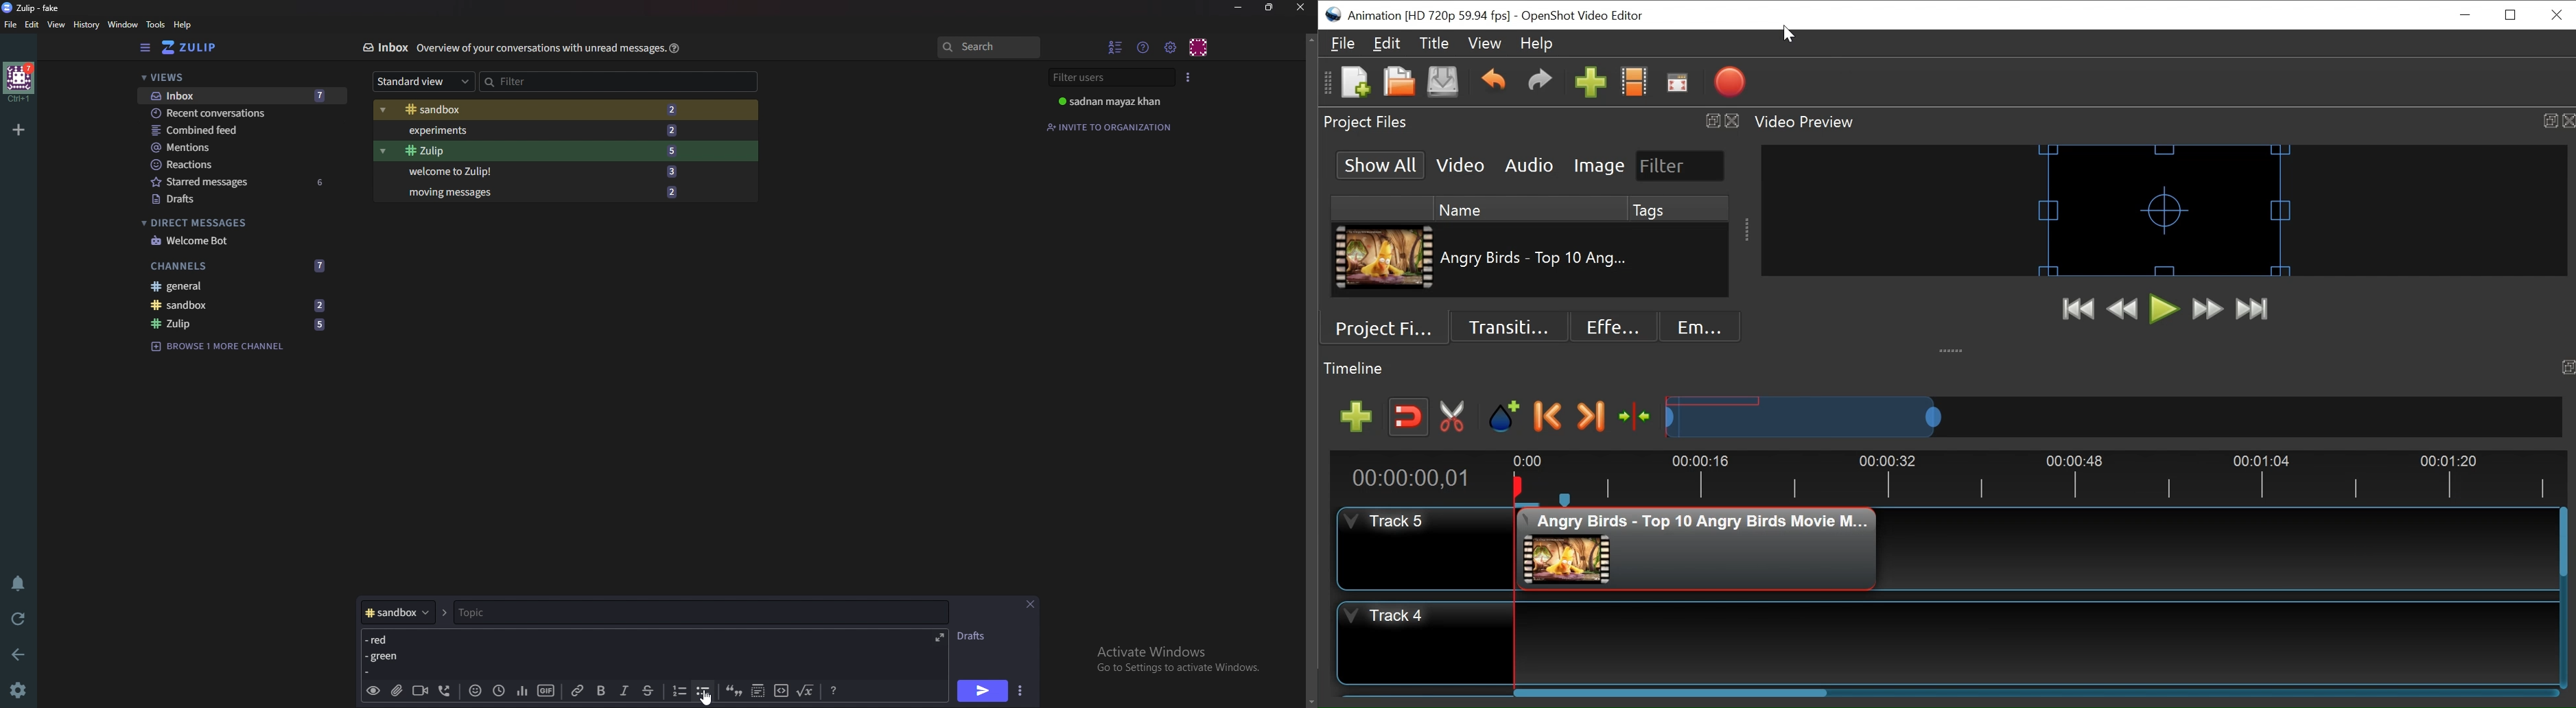 The image size is (2576, 728). I want to click on Zulip, so click(539, 151).